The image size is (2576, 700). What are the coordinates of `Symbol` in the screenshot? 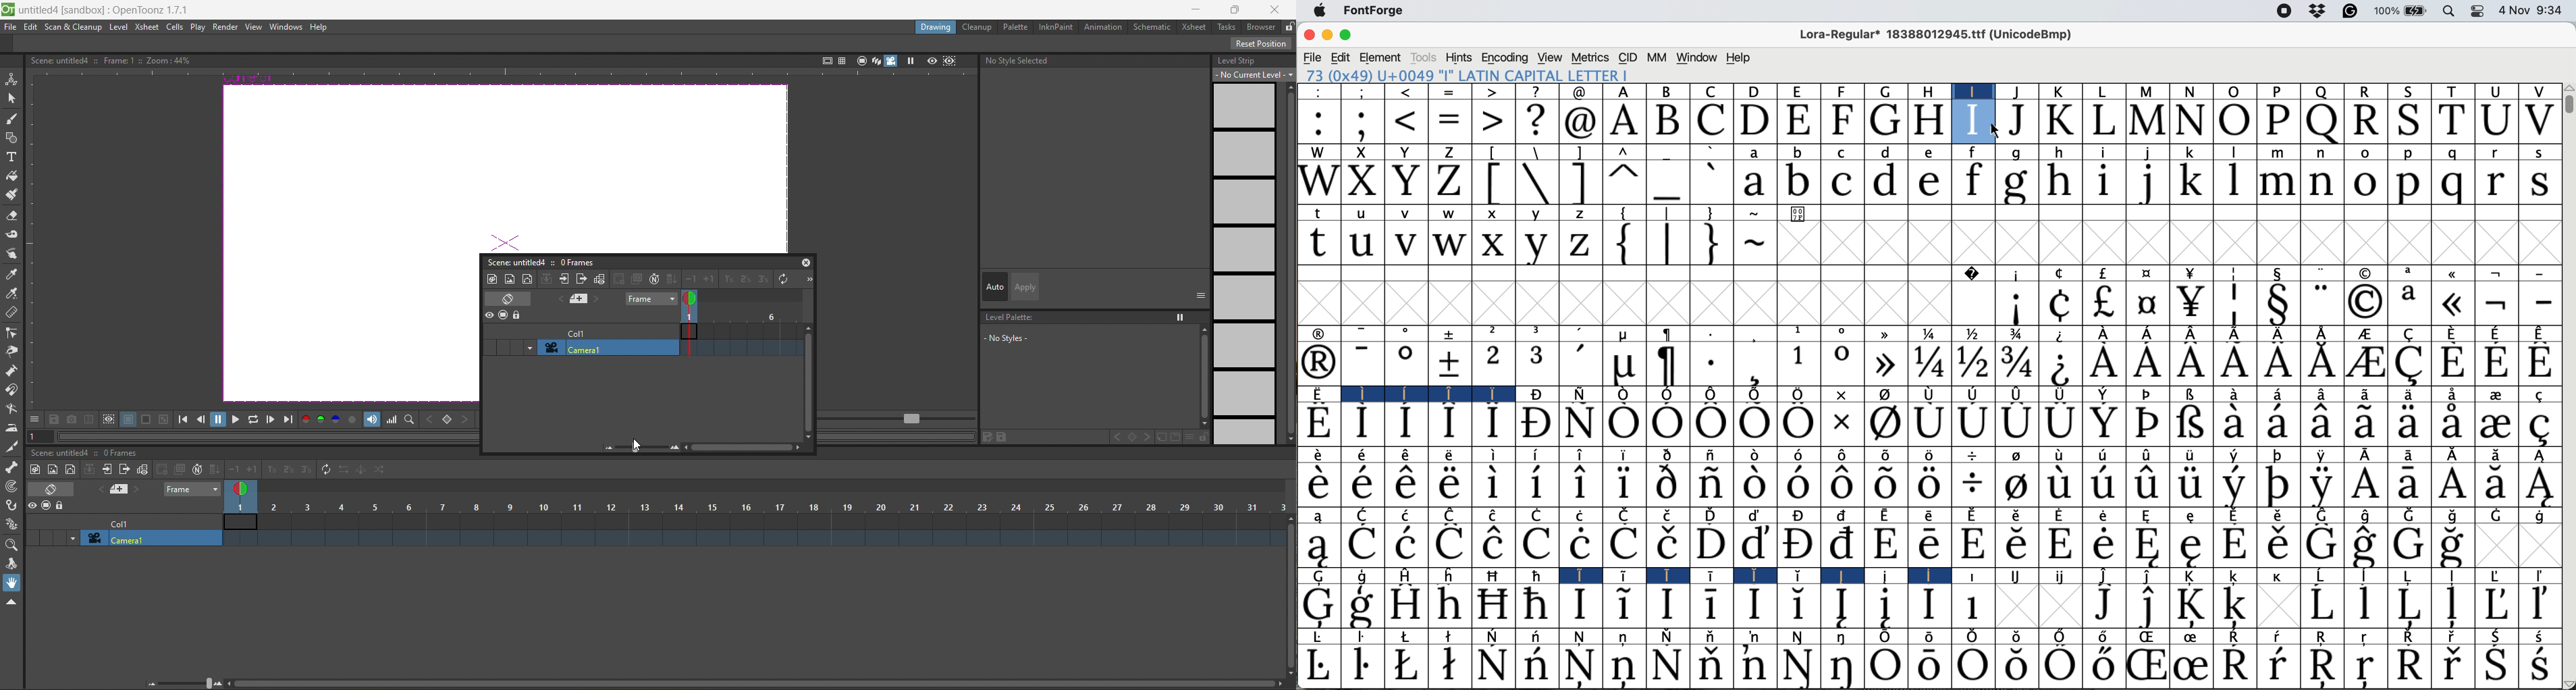 It's located at (1930, 545).